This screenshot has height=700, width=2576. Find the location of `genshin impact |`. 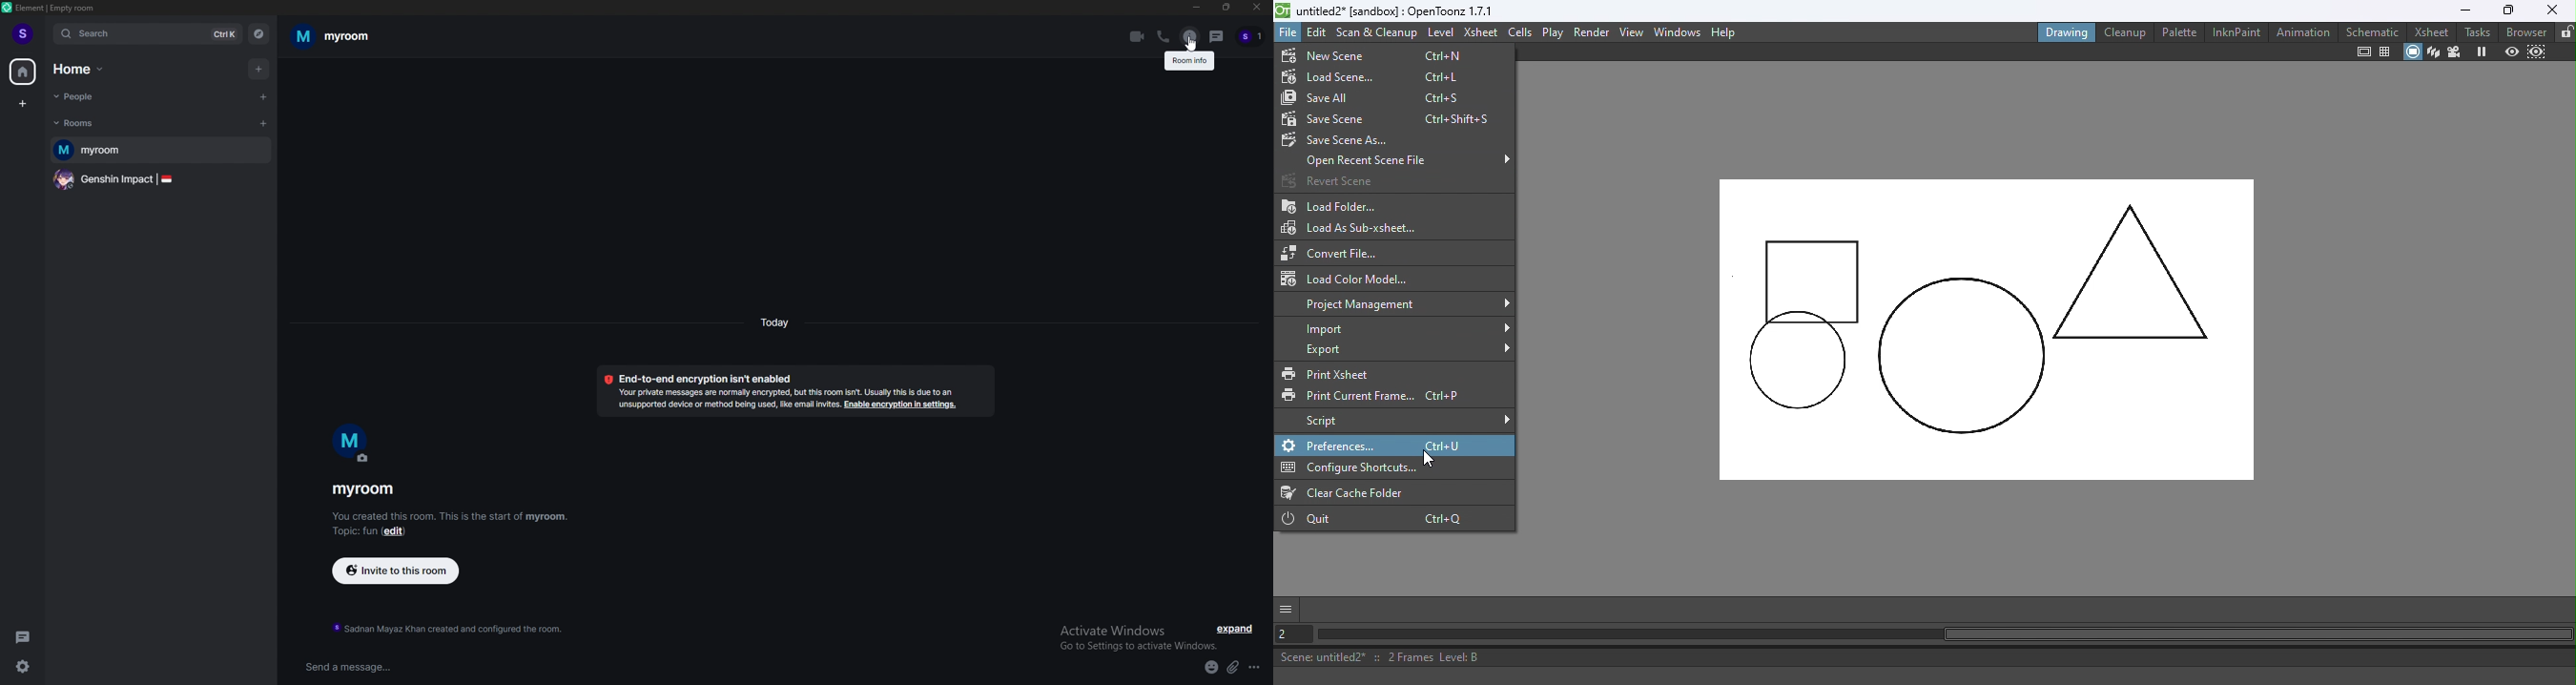

genshin impact | is located at coordinates (159, 181).